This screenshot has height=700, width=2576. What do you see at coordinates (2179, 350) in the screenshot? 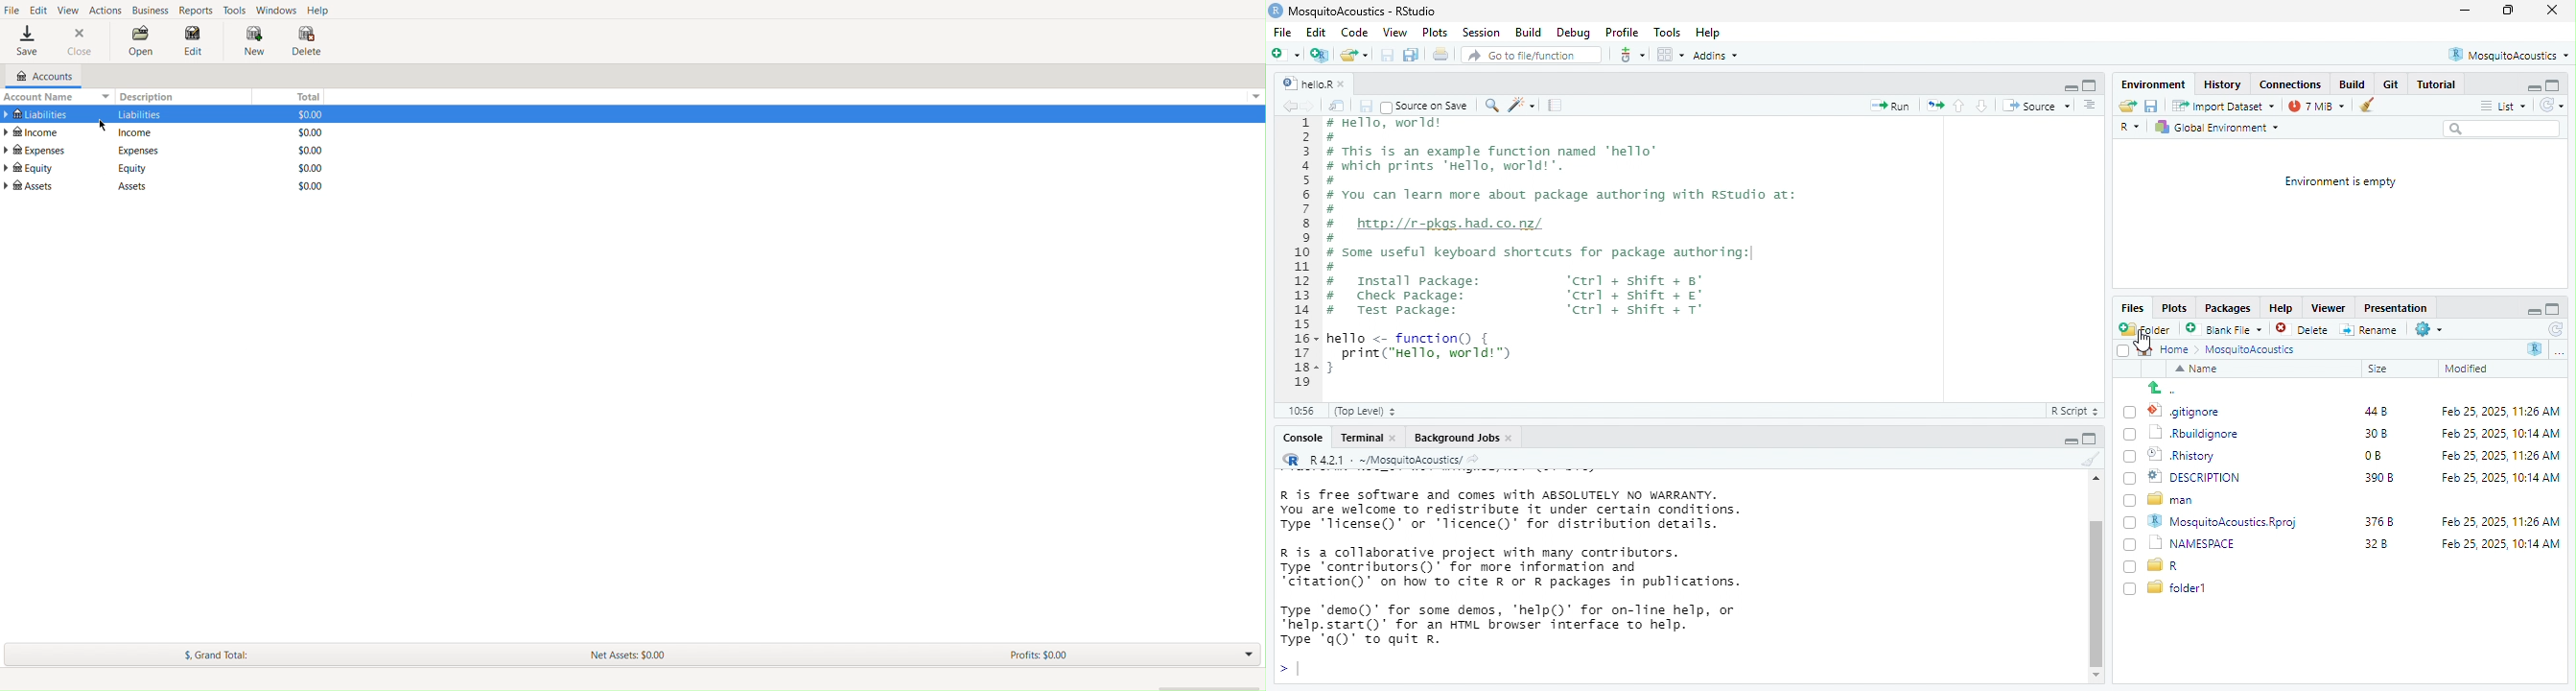
I see `home` at bounding box center [2179, 350].